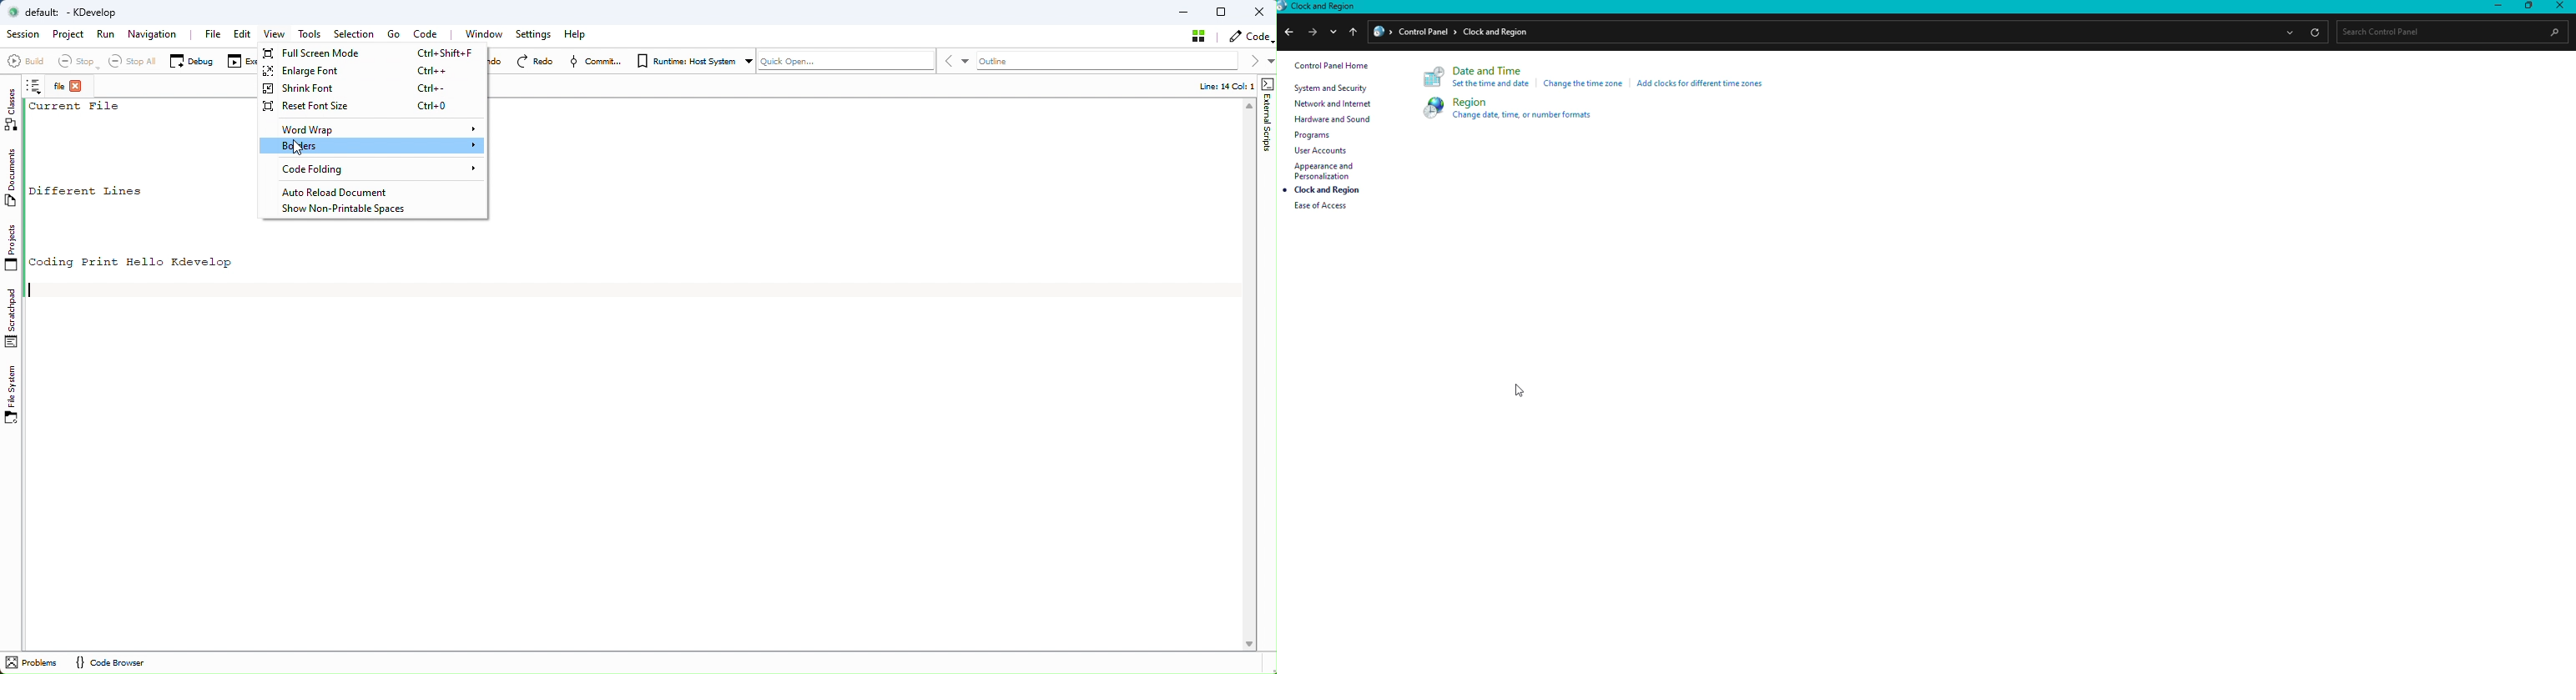 The image size is (2576, 700). Describe the element at coordinates (1332, 66) in the screenshot. I see `Control panel home` at that location.